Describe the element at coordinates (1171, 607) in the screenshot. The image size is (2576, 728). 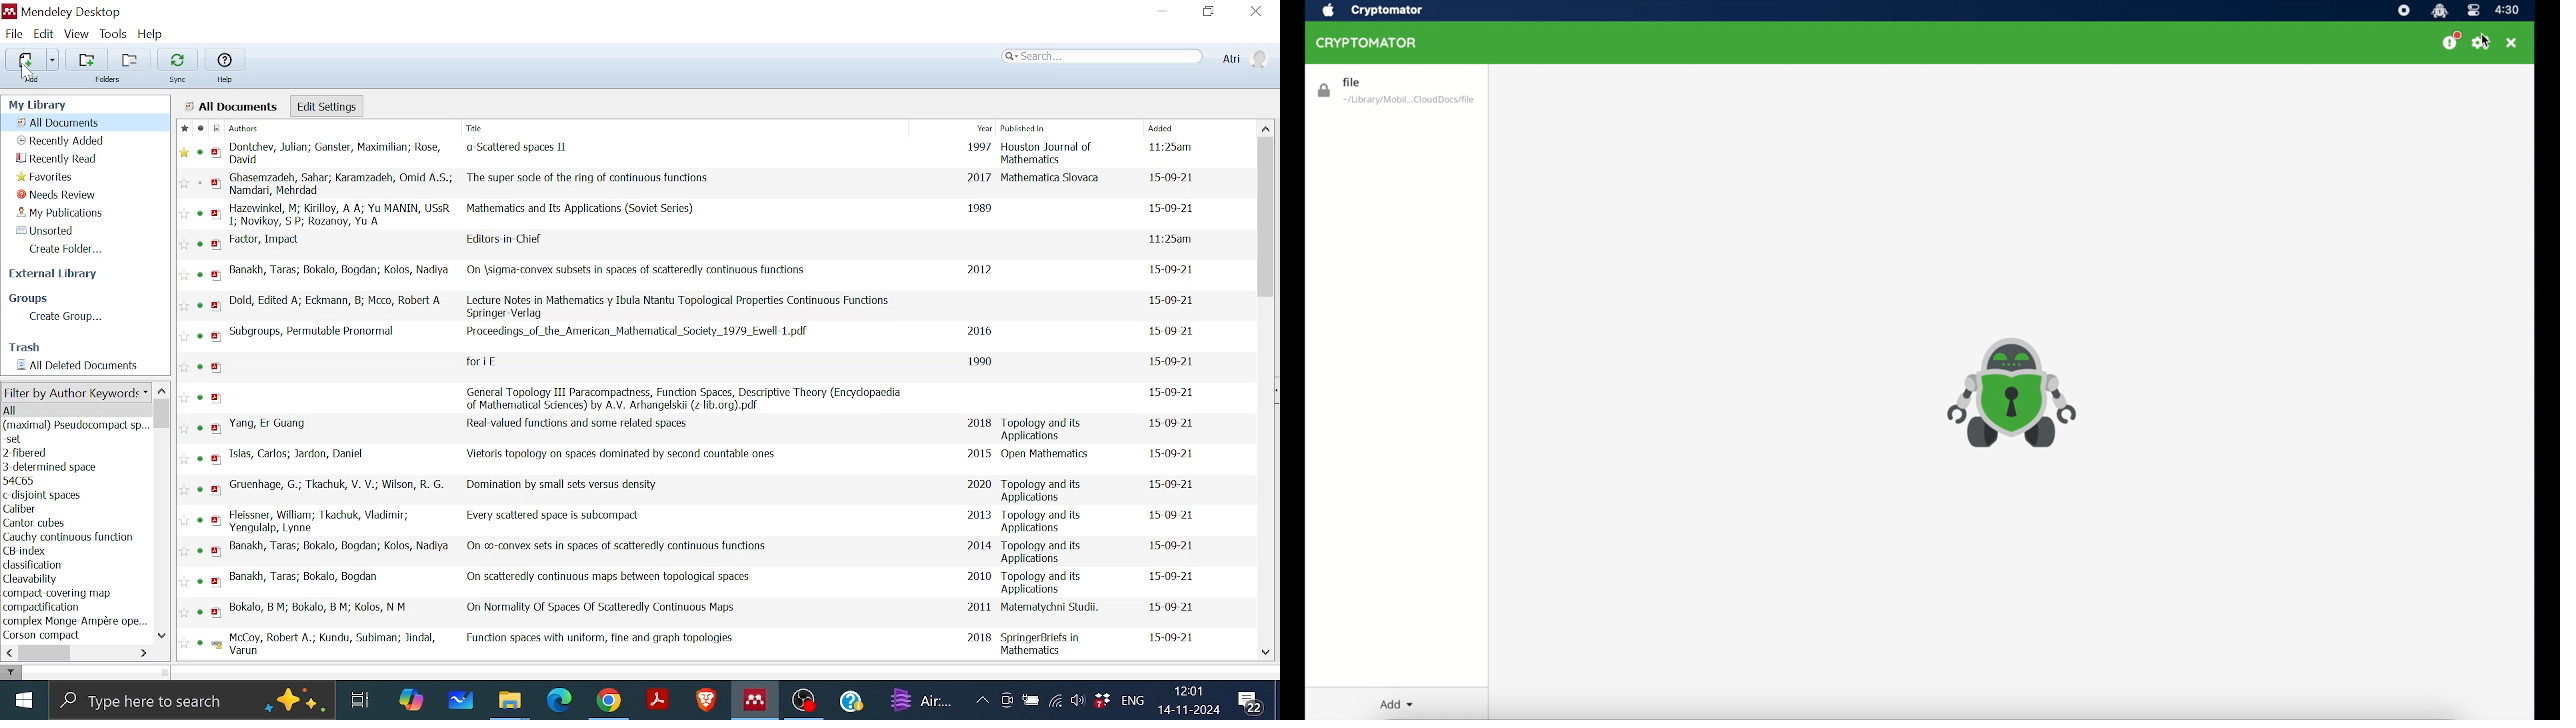
I see `daet` at that location.